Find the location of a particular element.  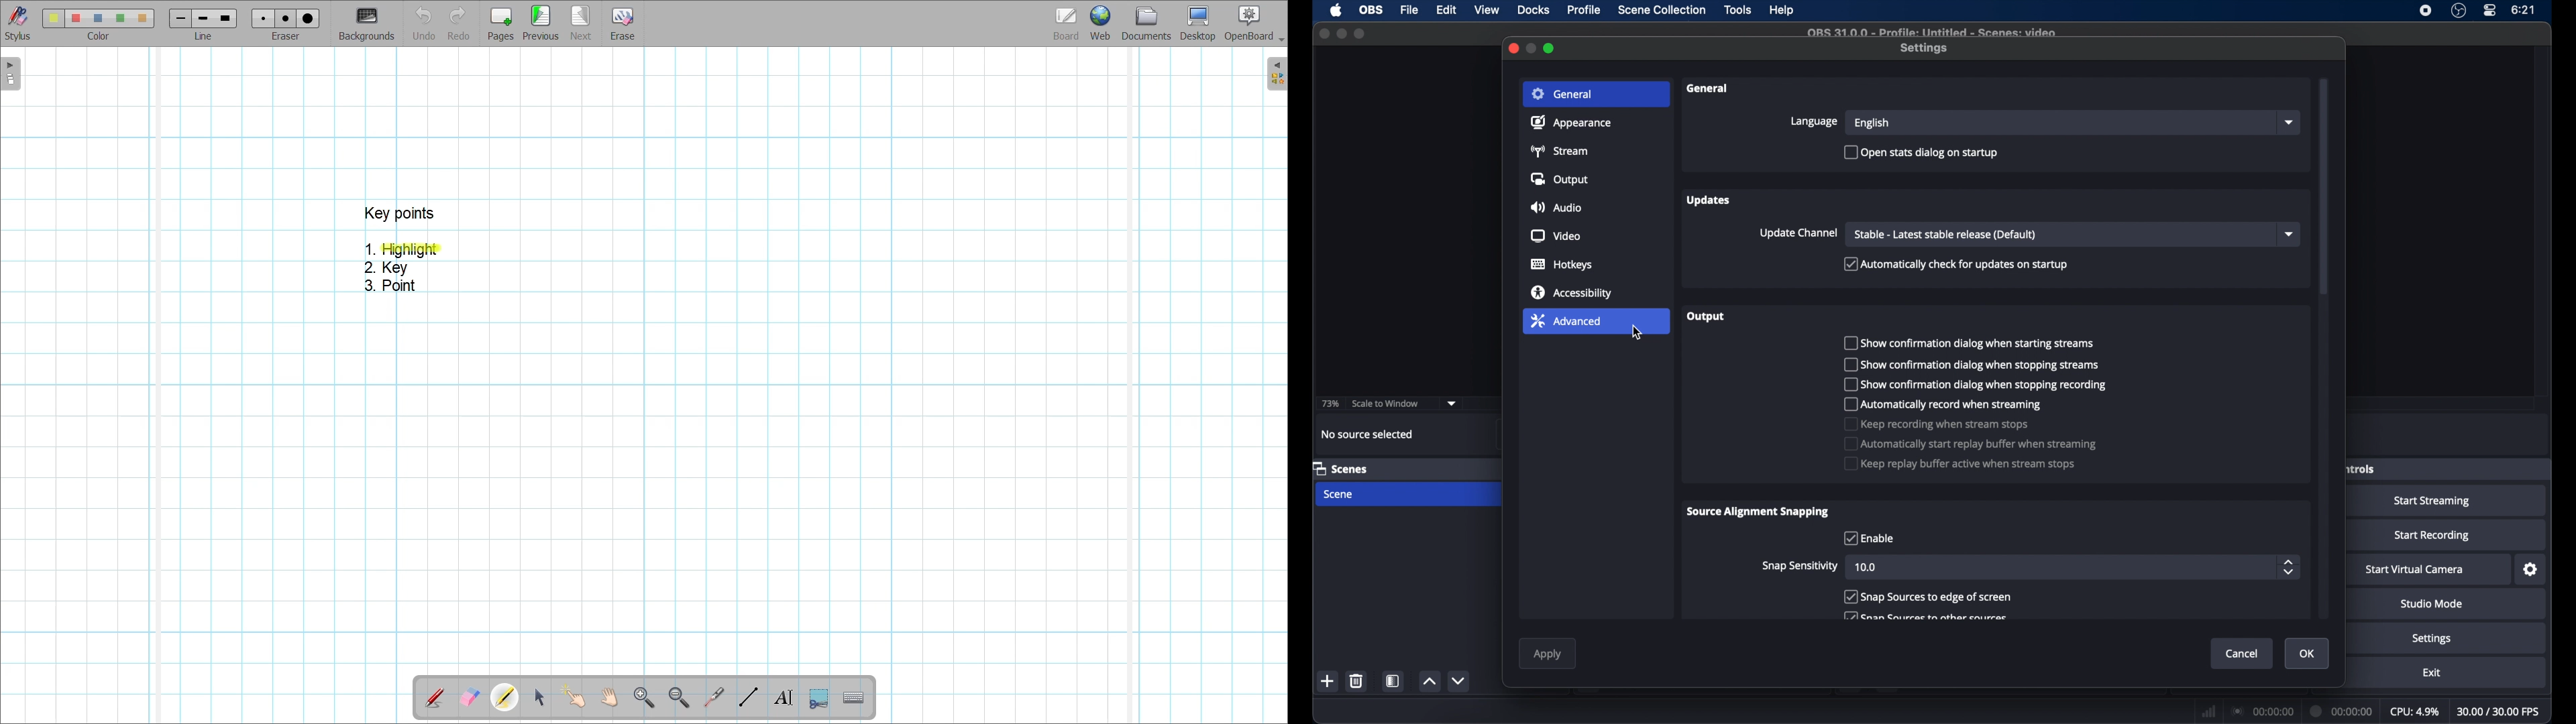

tools is located at coordinates (1739, 9).